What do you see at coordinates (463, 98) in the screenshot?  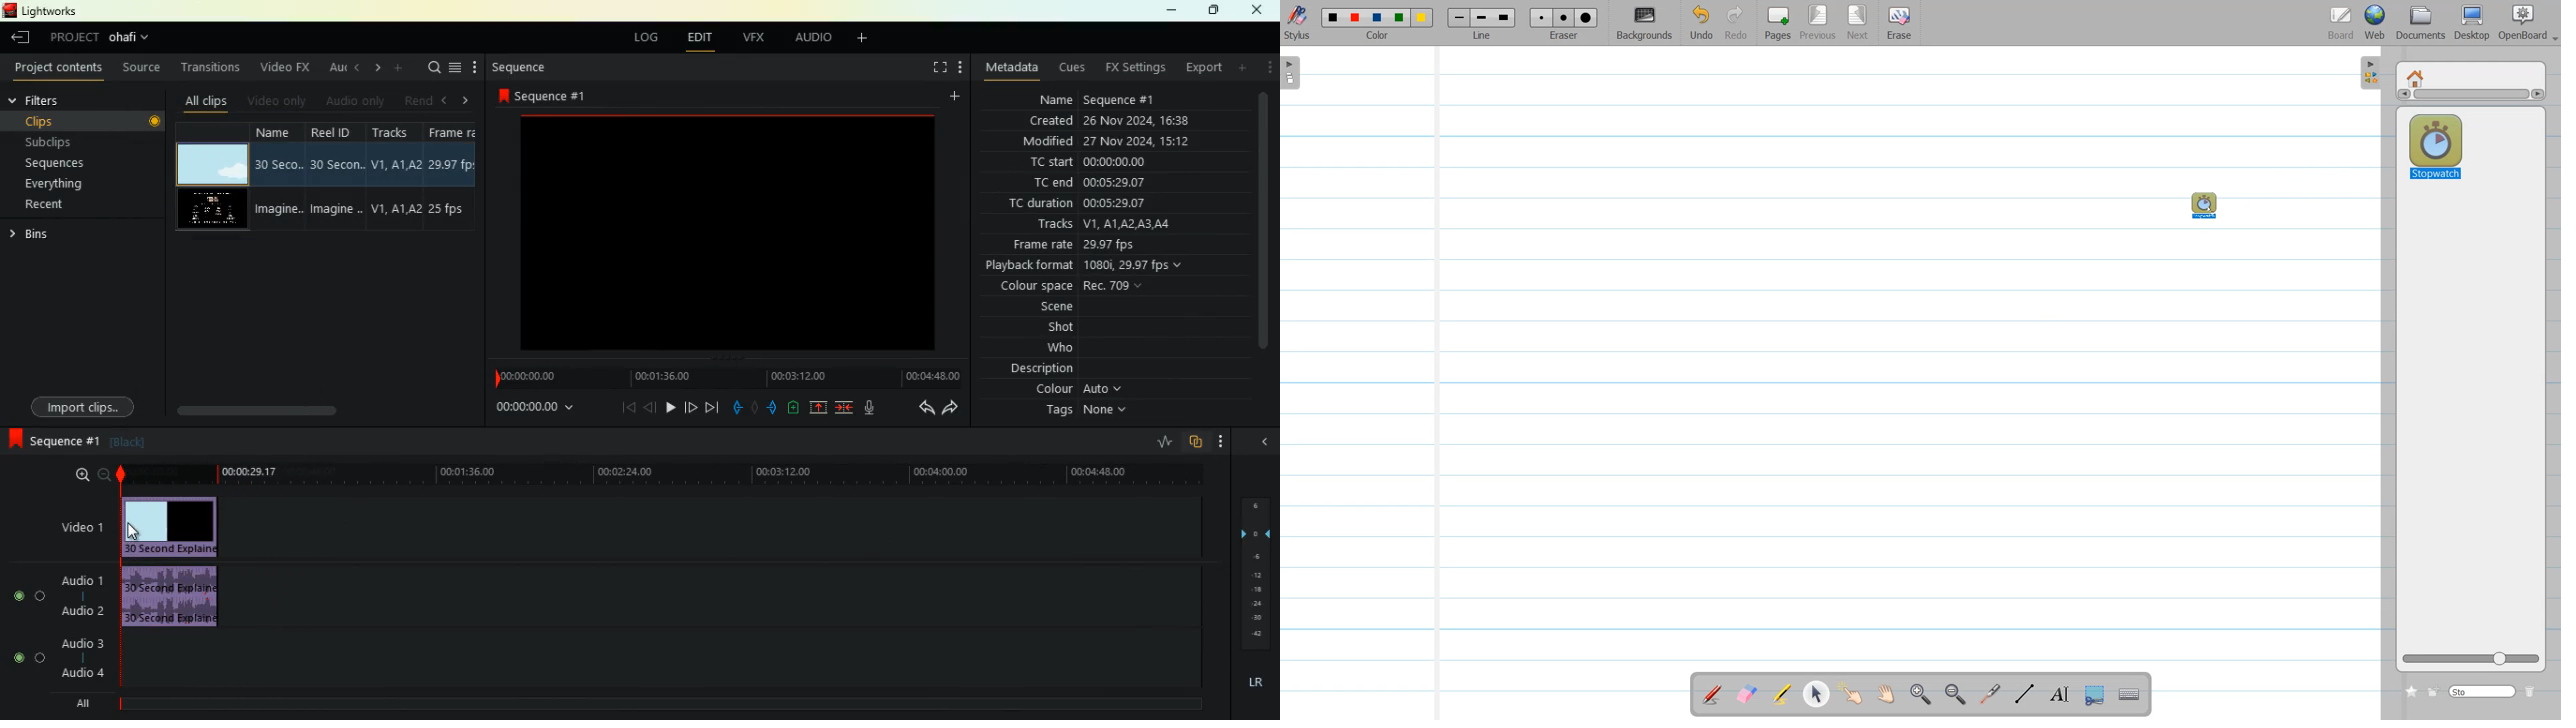 I see `right` at bounding box center [463, 98].